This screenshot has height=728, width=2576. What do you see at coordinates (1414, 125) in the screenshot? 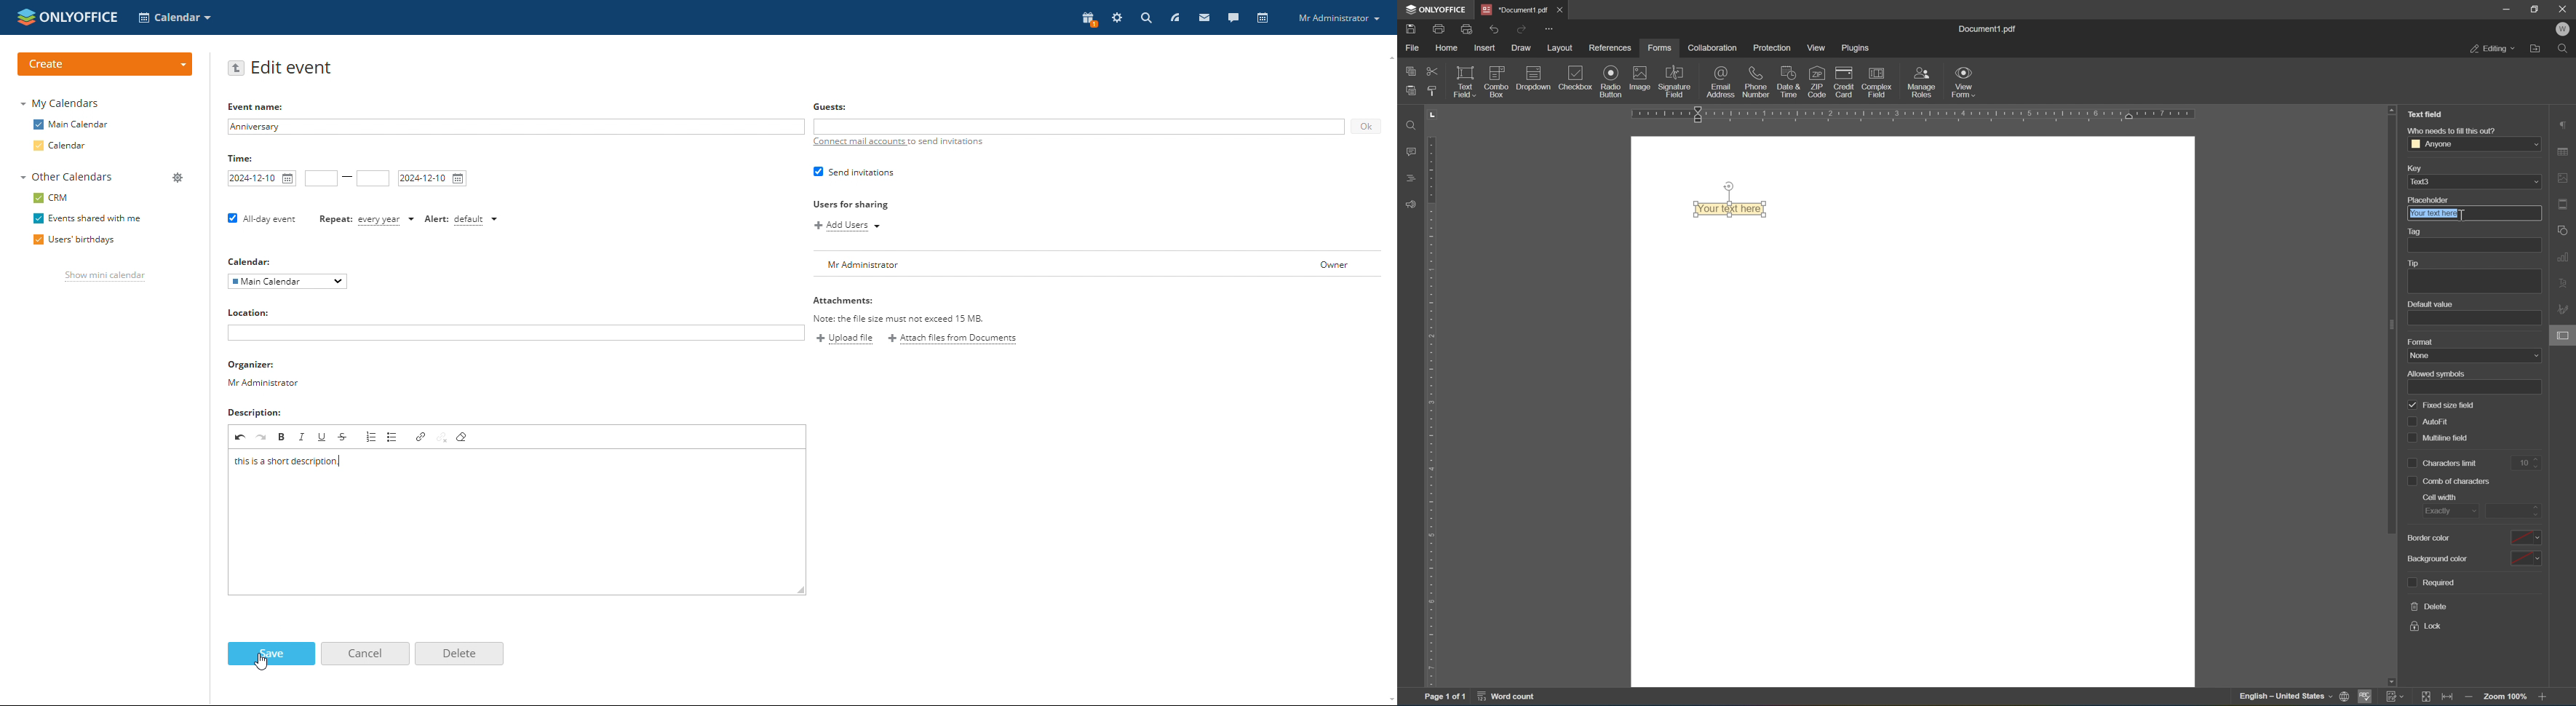
I see `find` at bounding box center [1414, 125].